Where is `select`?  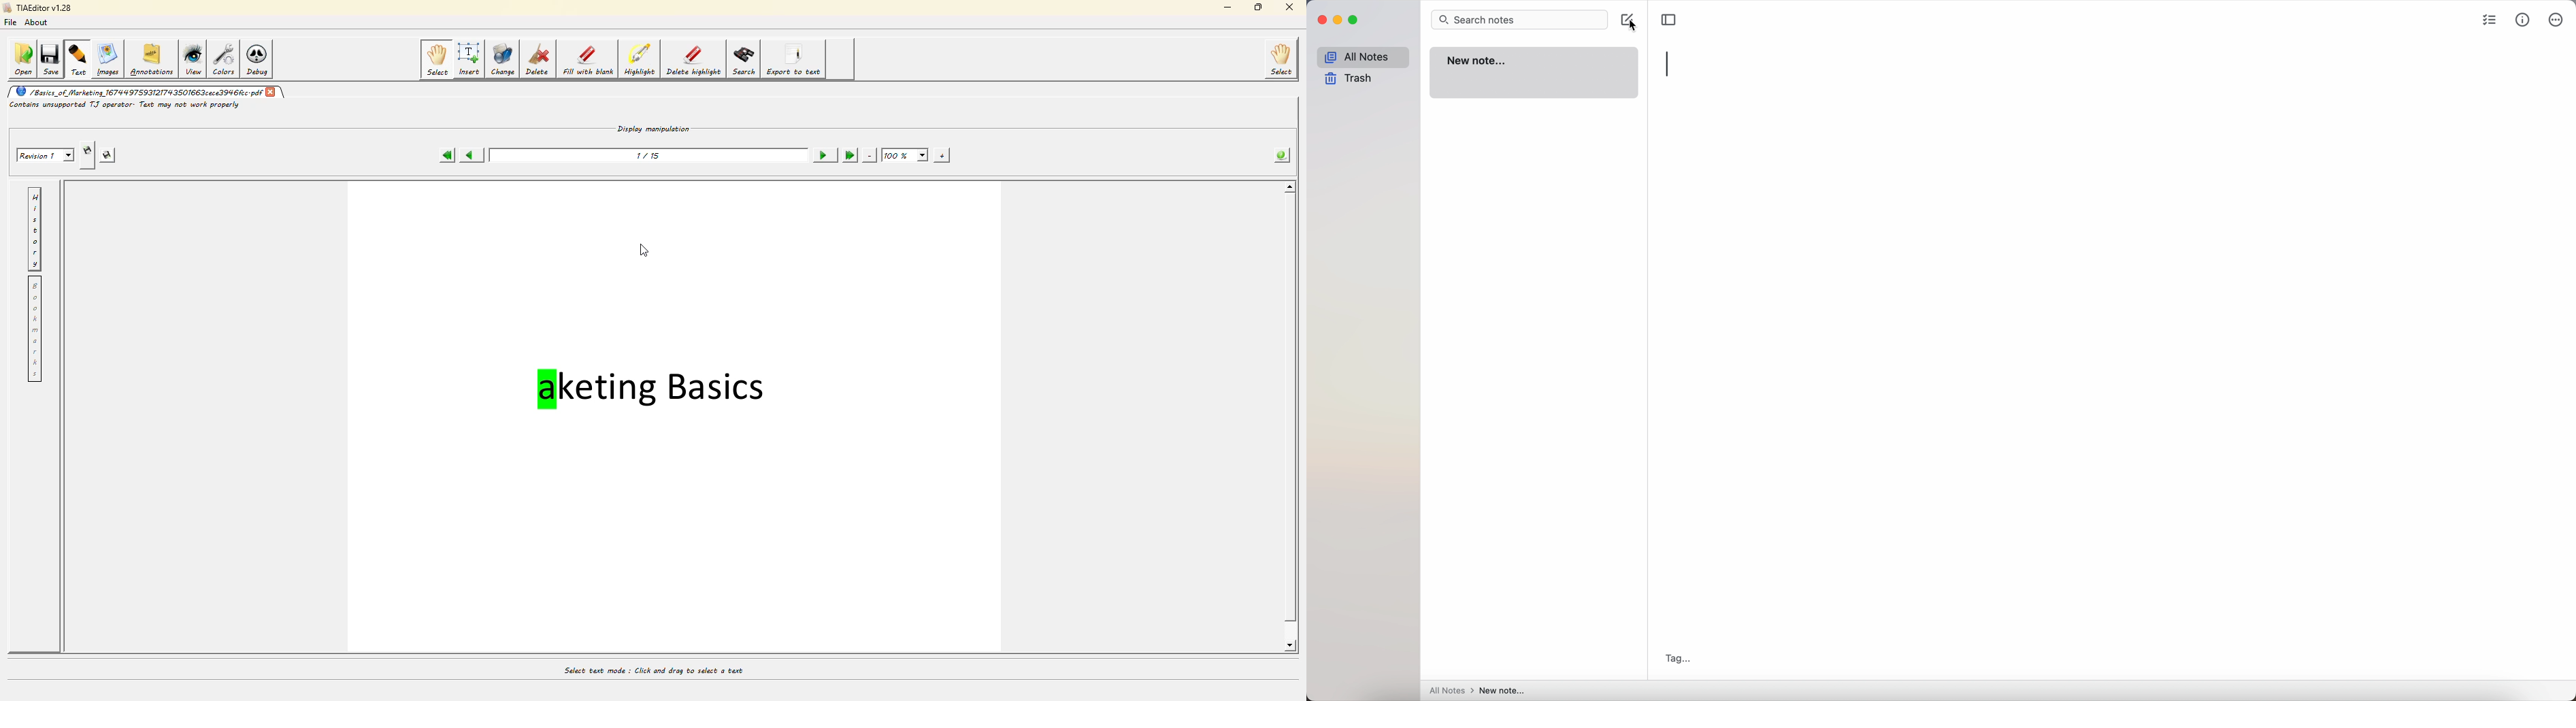 select is located at coordinates (437, 60).